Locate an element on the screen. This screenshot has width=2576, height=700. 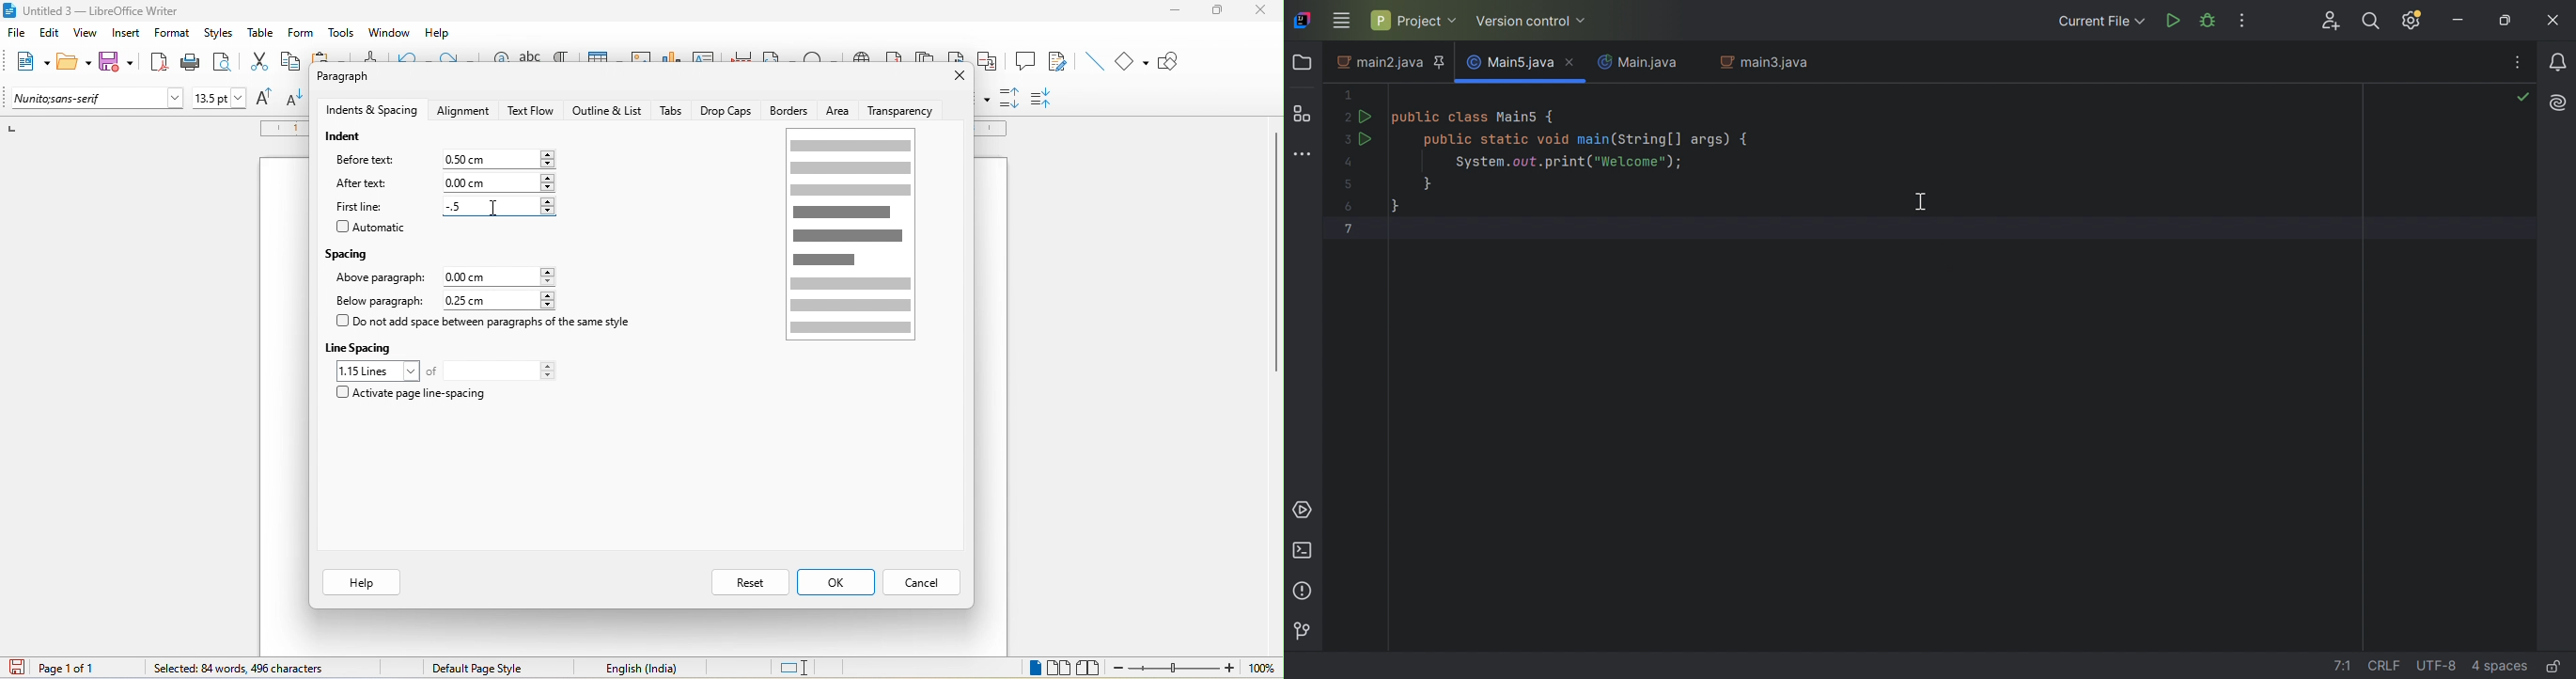
show track changes function is located at coordinates (1061, 62).